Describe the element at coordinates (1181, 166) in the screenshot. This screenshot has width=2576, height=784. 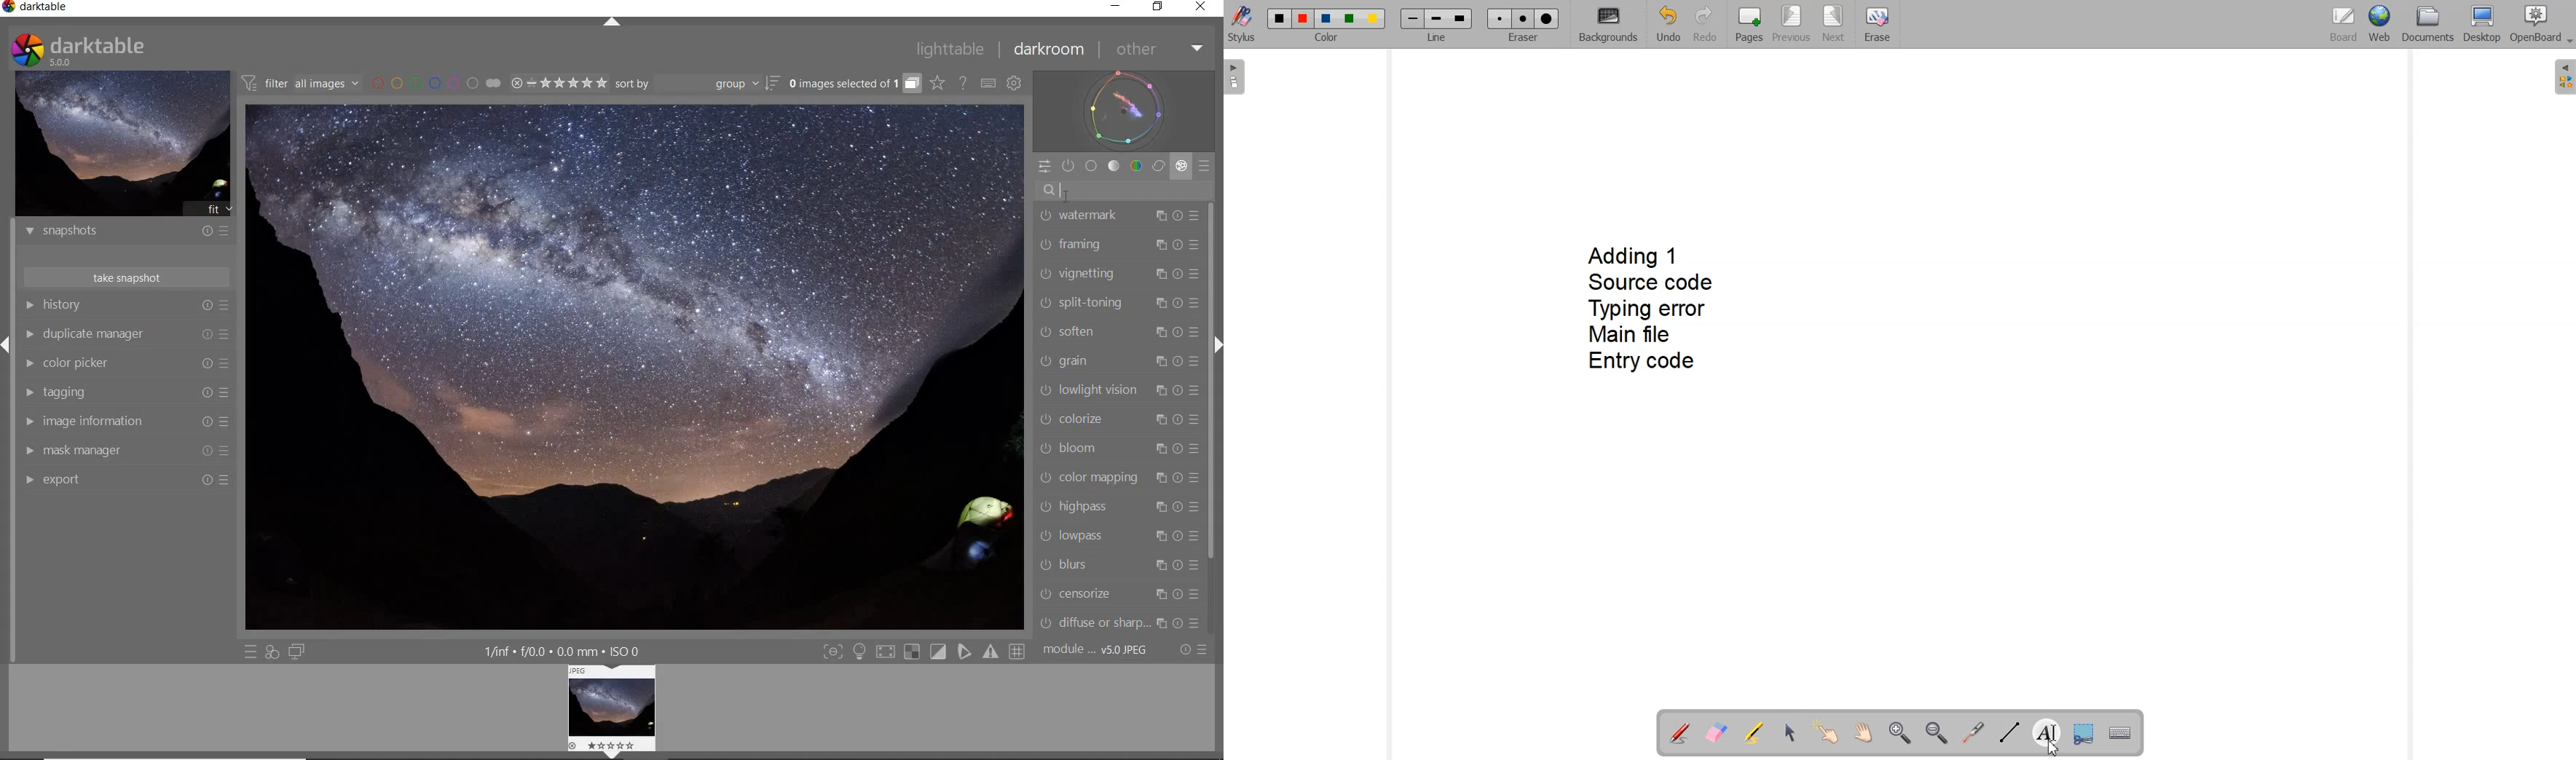
I see `EFFECT` at that location.